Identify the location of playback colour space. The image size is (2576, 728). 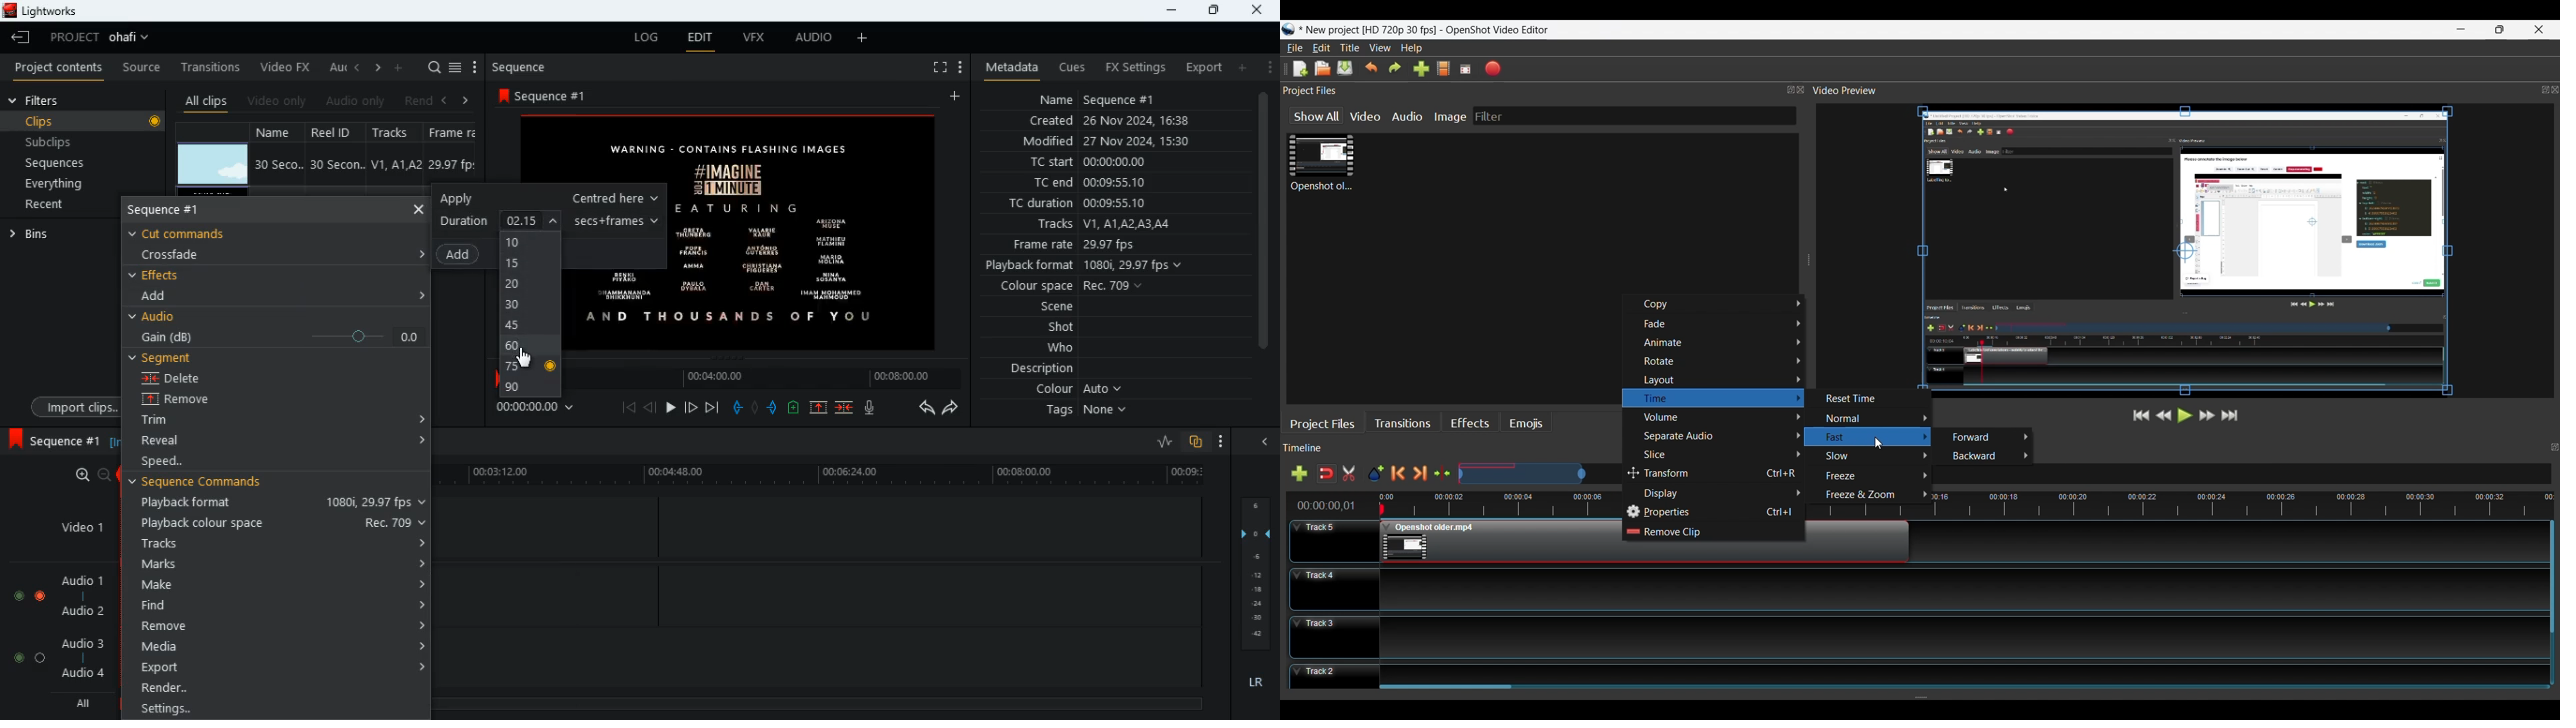
(282, 523).